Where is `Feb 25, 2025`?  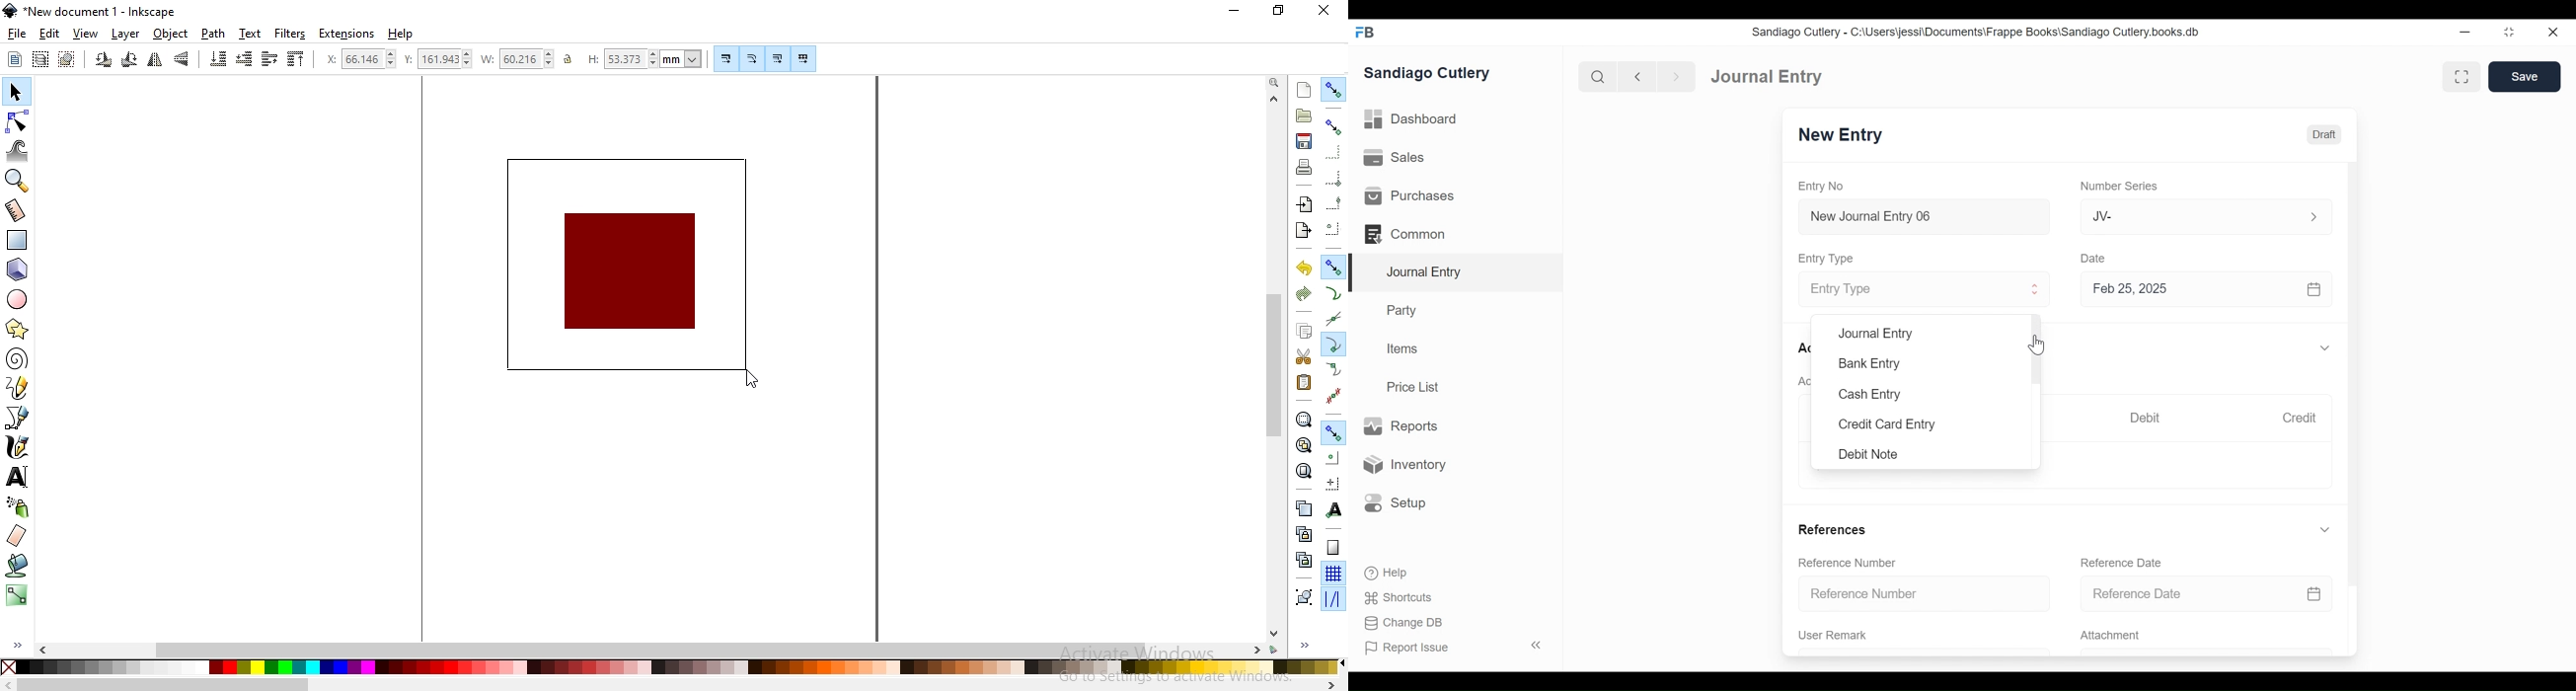
Feb 25, 2025 is located at coordinates (2201, 289).